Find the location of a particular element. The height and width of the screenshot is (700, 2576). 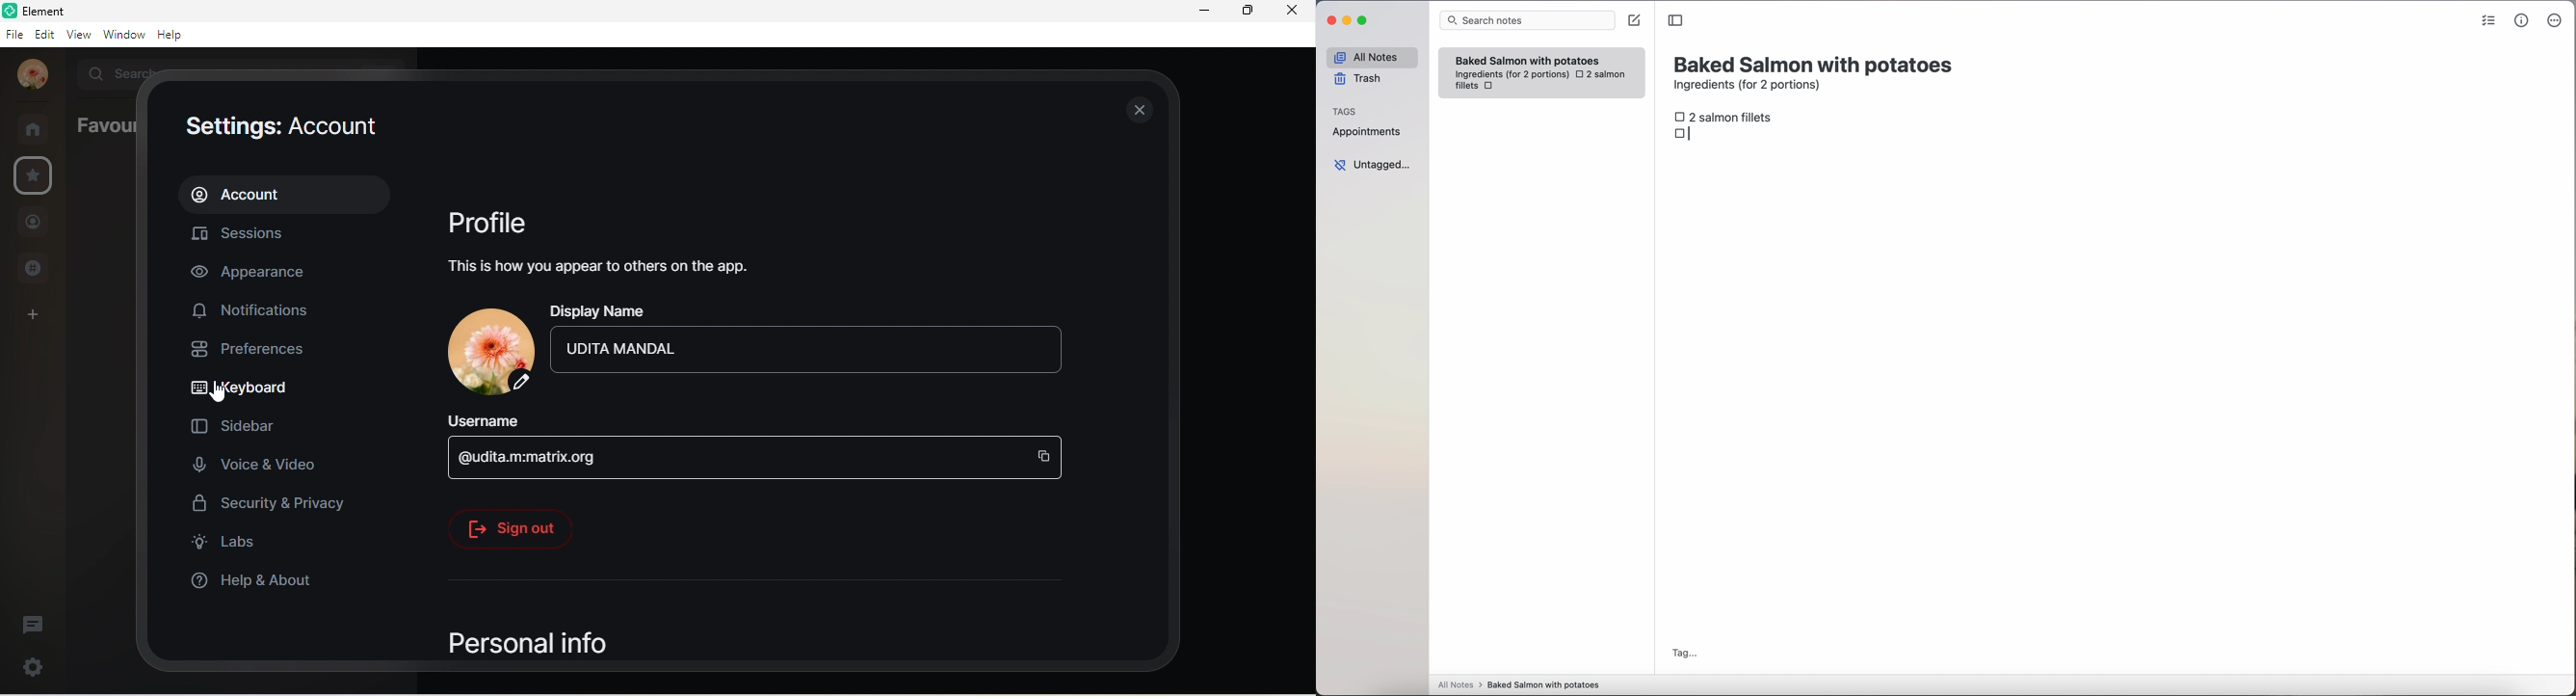

appointments tag is located at coordinates (1368, 130).